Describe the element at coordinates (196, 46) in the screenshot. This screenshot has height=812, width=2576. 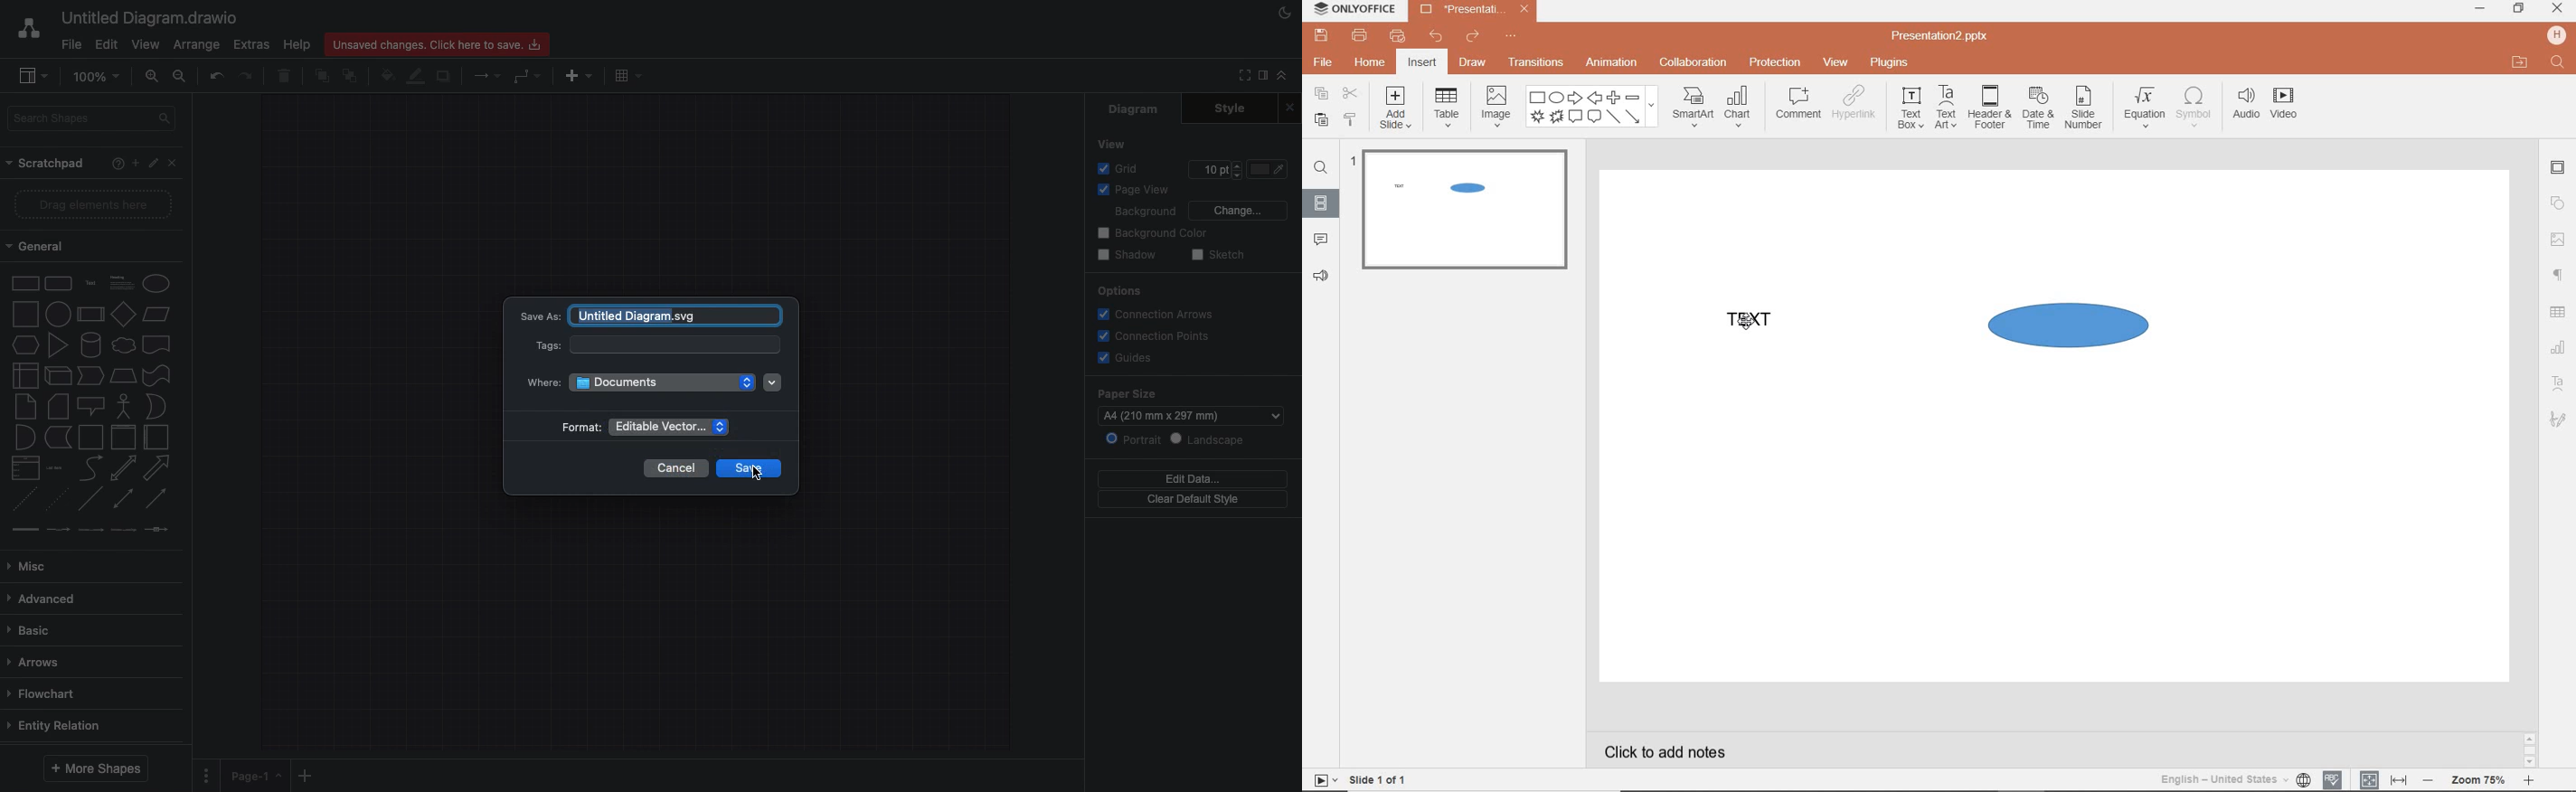
I see `Arrange` at that location.